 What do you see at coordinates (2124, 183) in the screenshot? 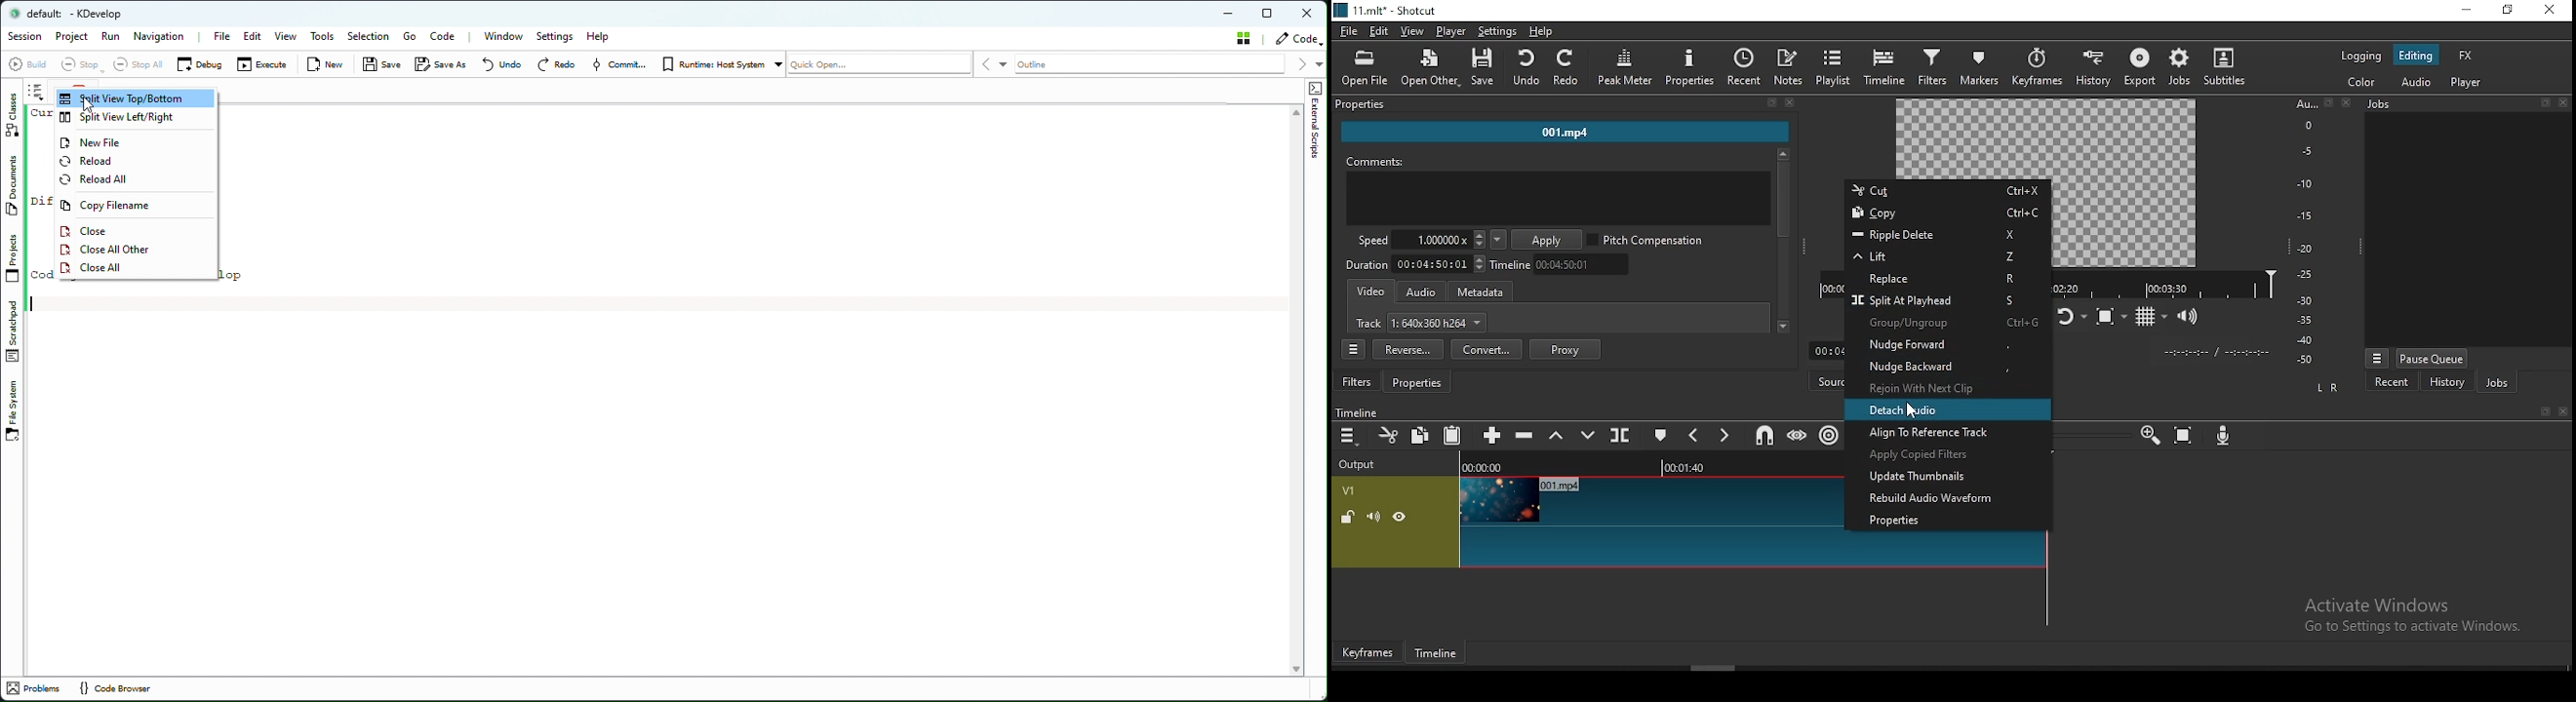
I see `video preview` at bounding box center [2124, 183].